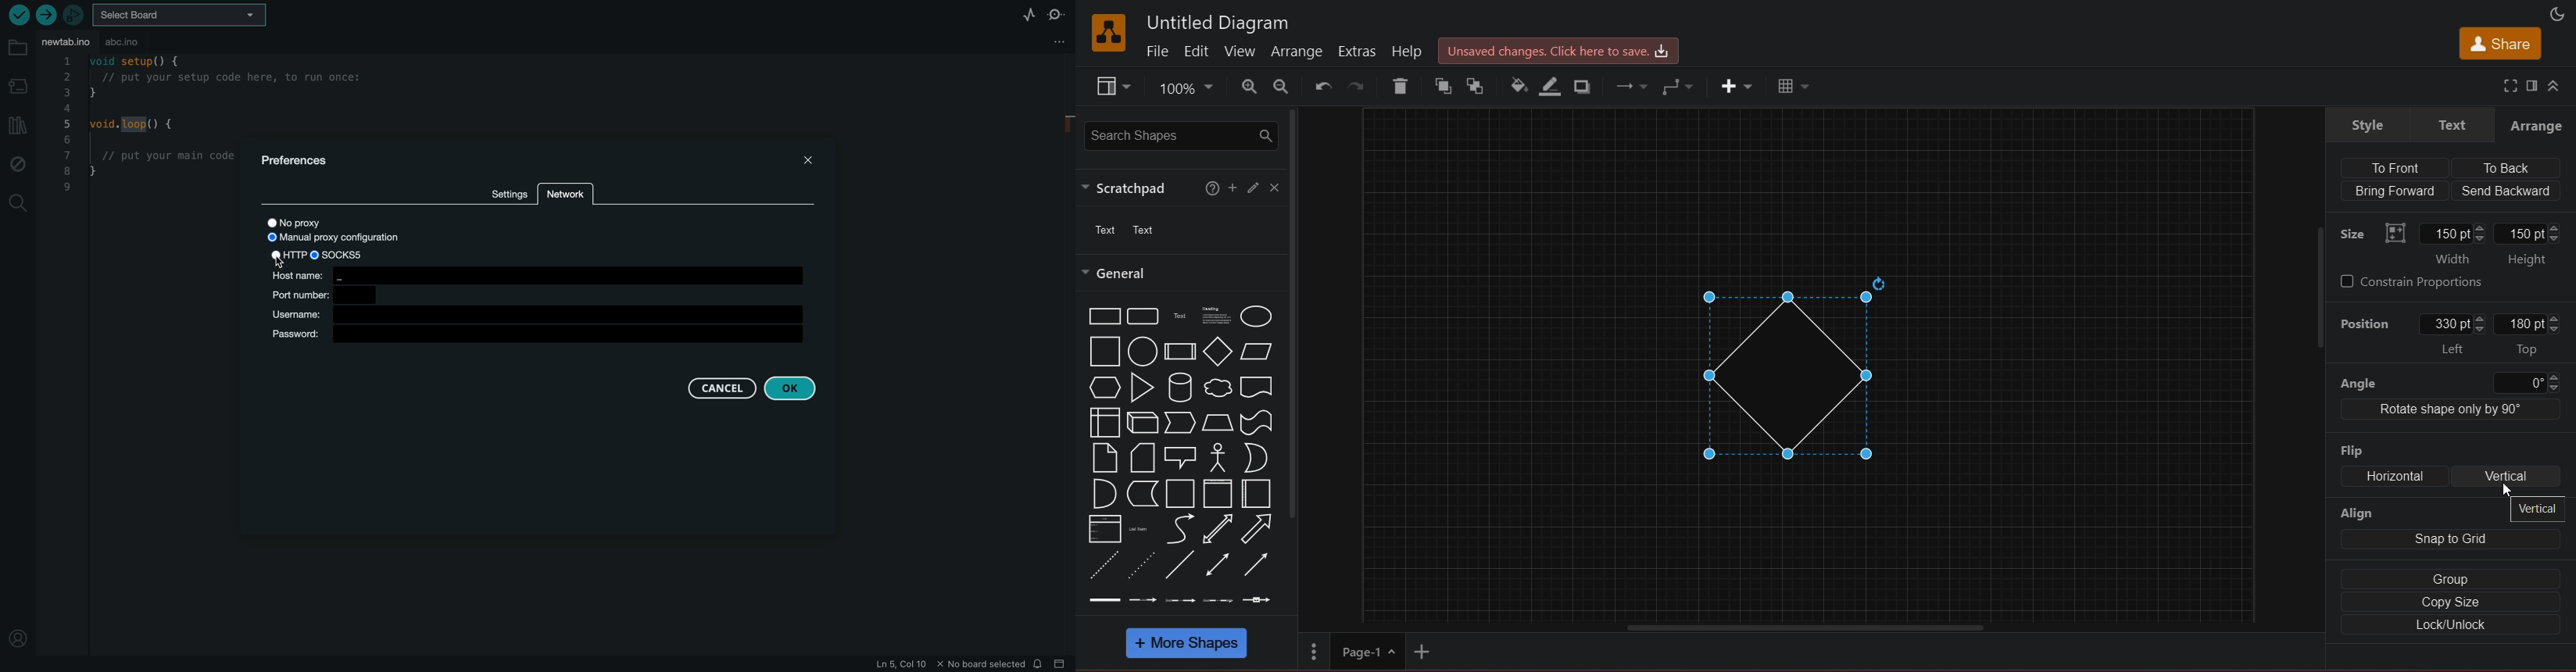 This screenshot has height=672, width=2576. What do you see at coordinates (1236, 188) in the screenshot?
I see `add` at bounding box center [1236, 188].